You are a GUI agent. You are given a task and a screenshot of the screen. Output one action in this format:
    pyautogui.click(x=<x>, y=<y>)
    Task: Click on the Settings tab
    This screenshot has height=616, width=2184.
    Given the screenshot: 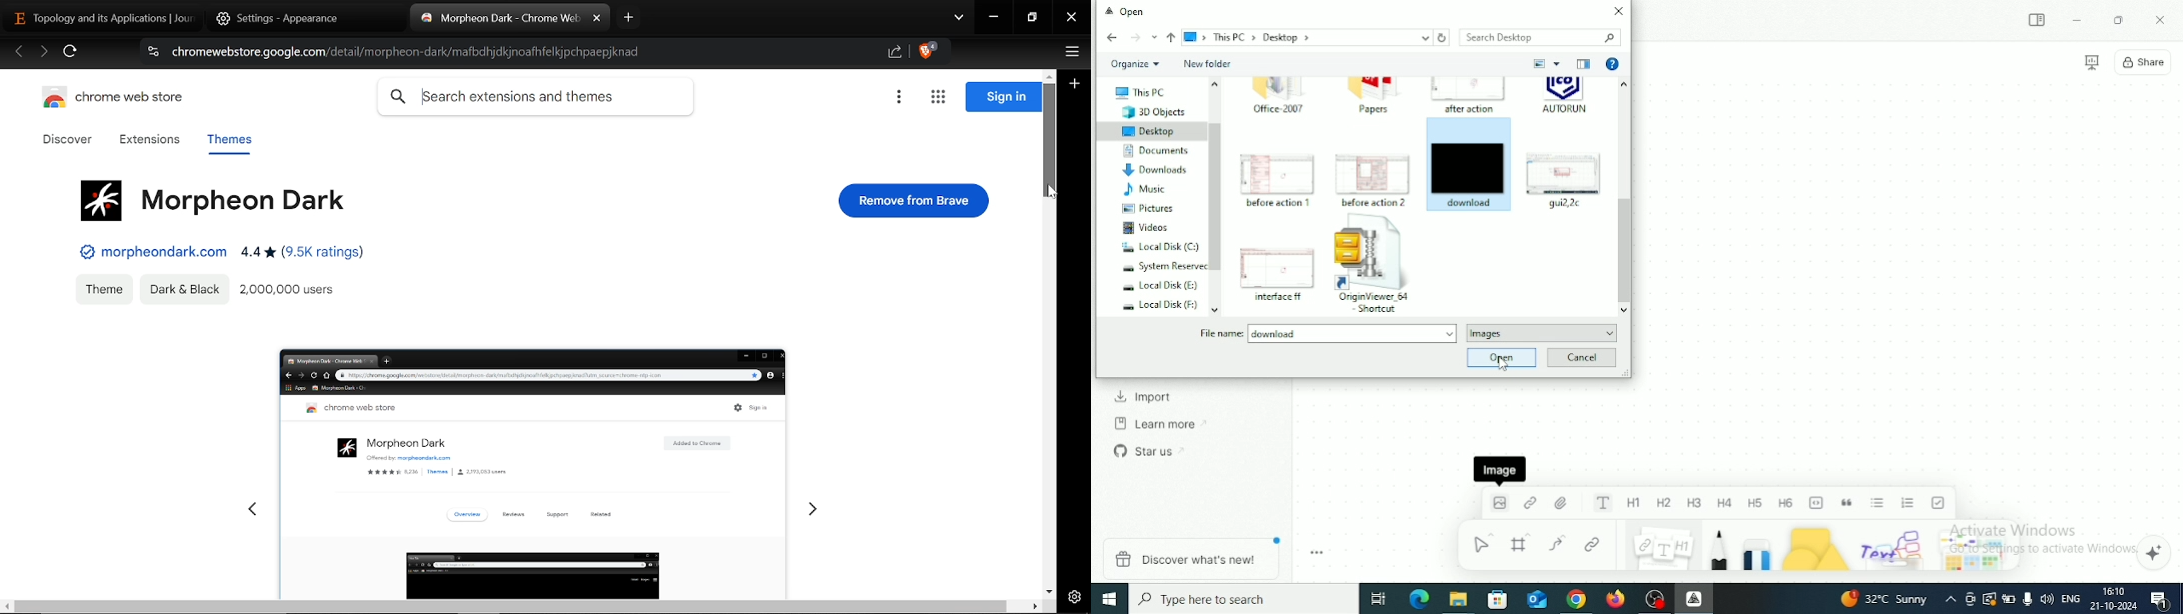 What is the action you would take?
    pyautogui.click(x=295, y=17)
    